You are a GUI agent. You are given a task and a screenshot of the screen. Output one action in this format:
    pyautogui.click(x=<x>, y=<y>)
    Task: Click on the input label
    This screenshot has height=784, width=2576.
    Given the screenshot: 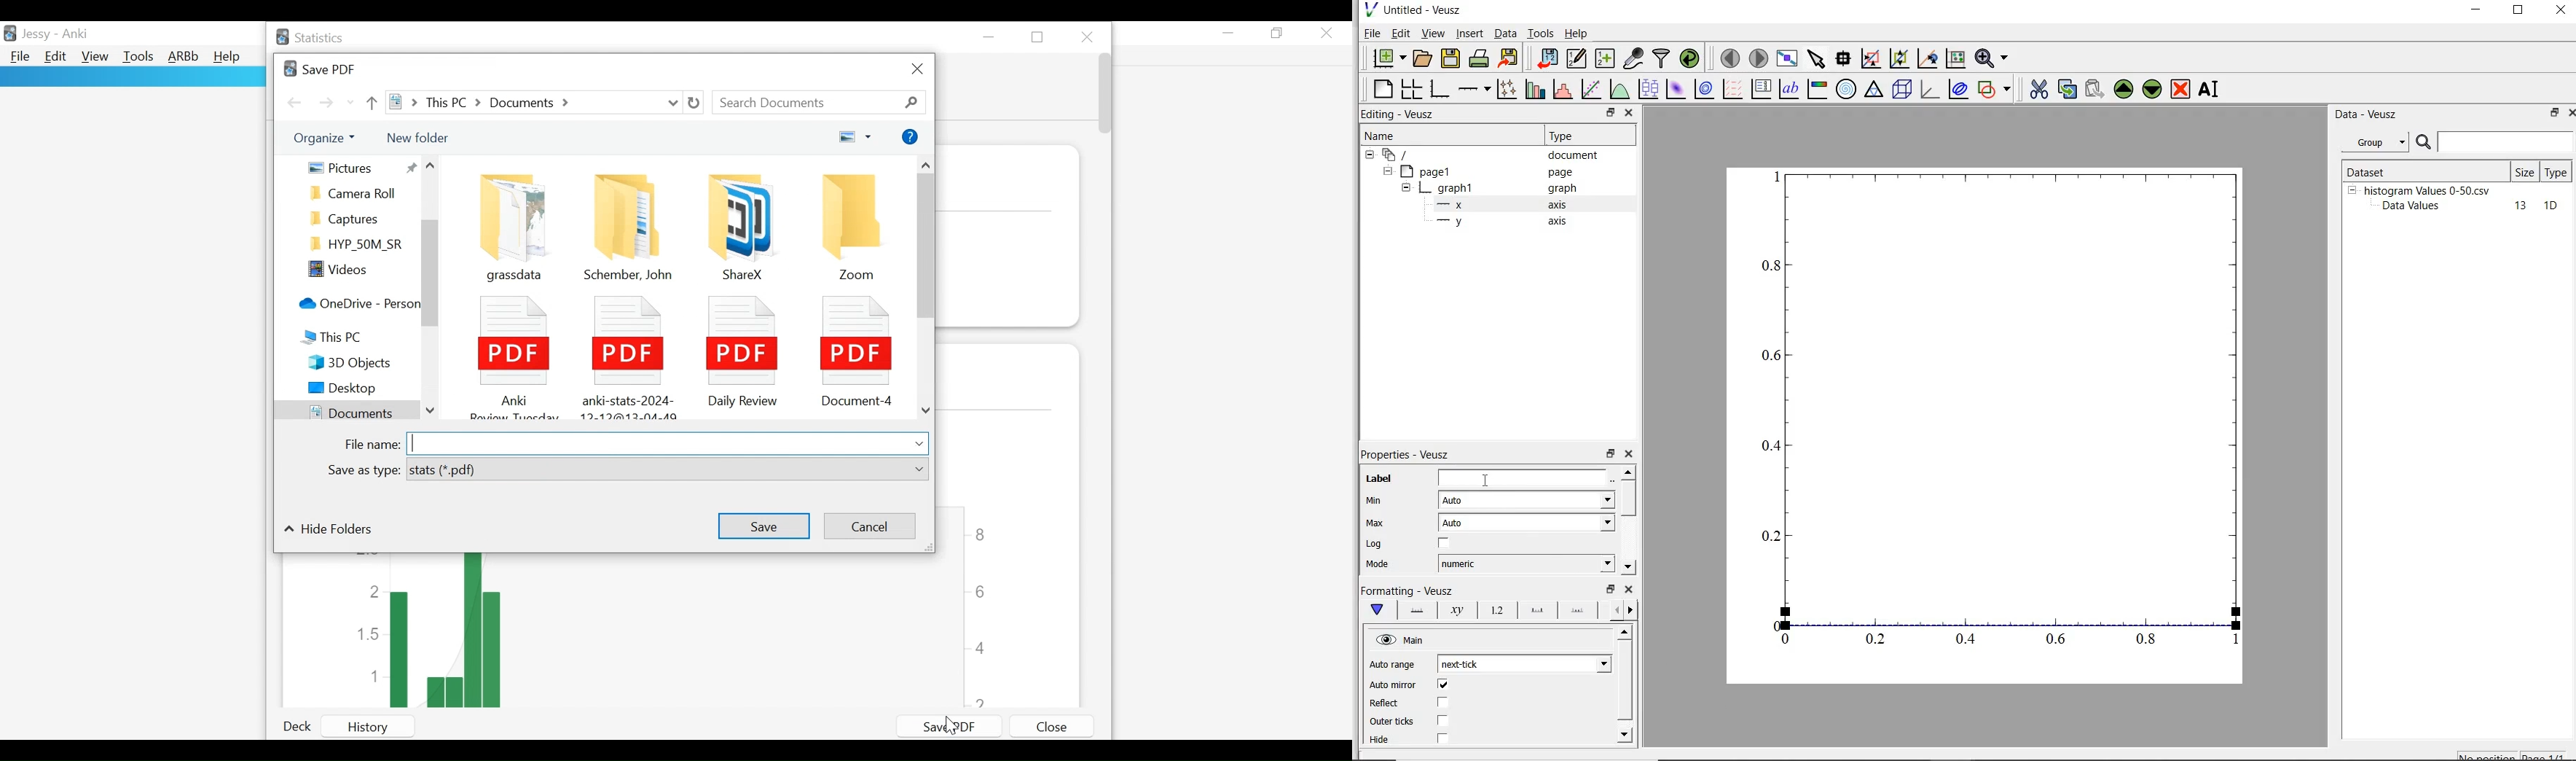 What is the action you would take?
    pyautogui.click(x=1522, y=480)
    